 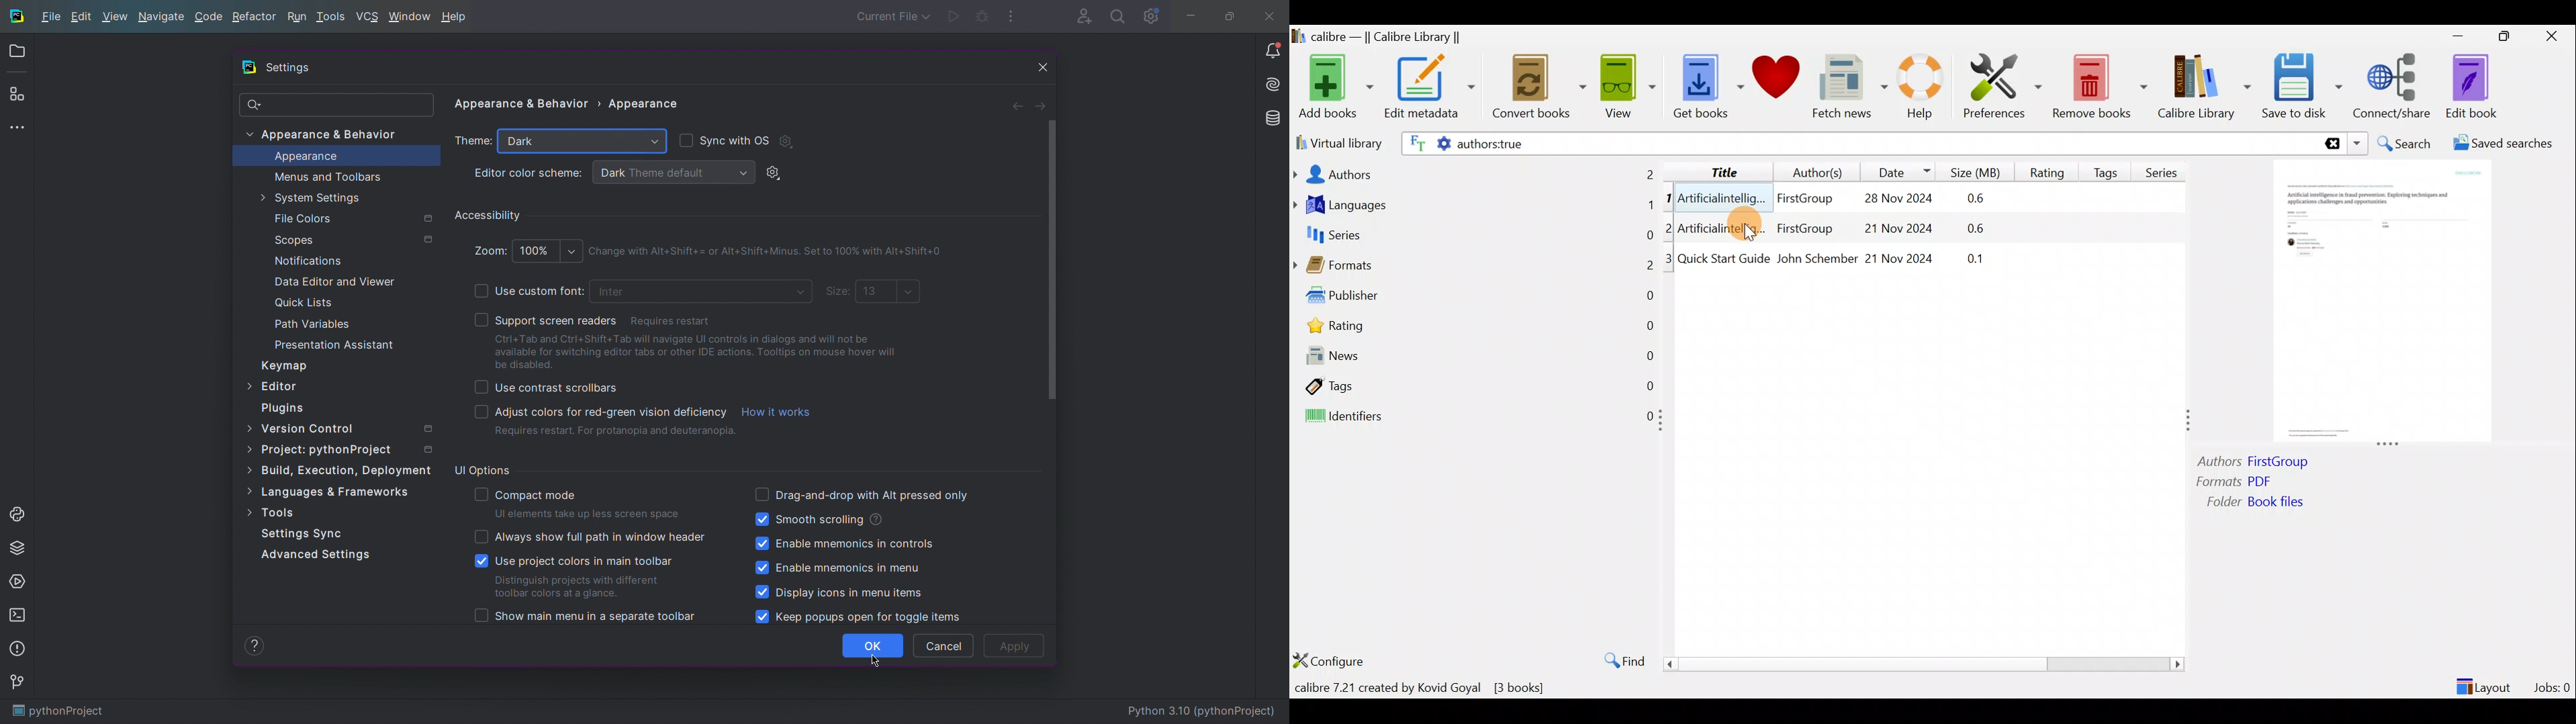 I want to click on Edit metadata, so click(x=1429, y=89).